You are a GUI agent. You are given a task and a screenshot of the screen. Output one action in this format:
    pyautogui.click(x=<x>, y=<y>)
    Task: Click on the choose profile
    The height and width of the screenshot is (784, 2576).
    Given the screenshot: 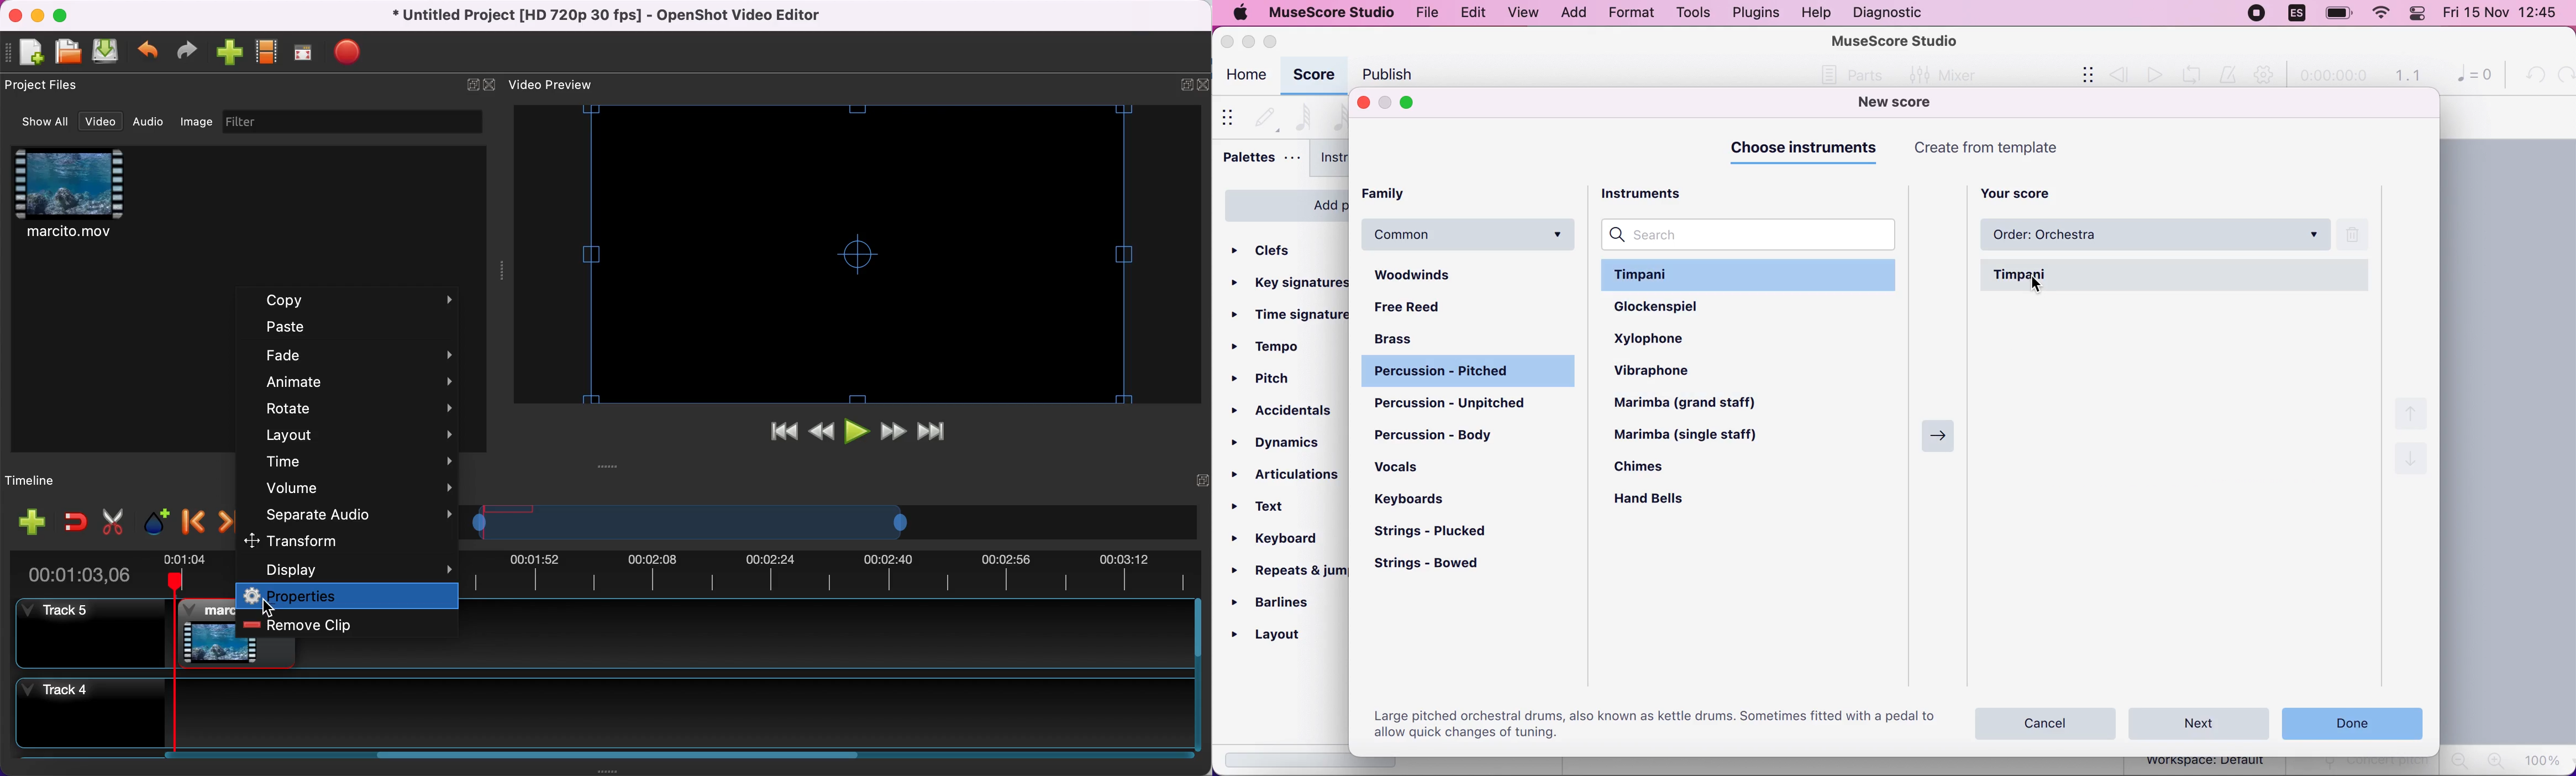 What is the action you would take?
    pyautogui.click(x=267, y=52)
    